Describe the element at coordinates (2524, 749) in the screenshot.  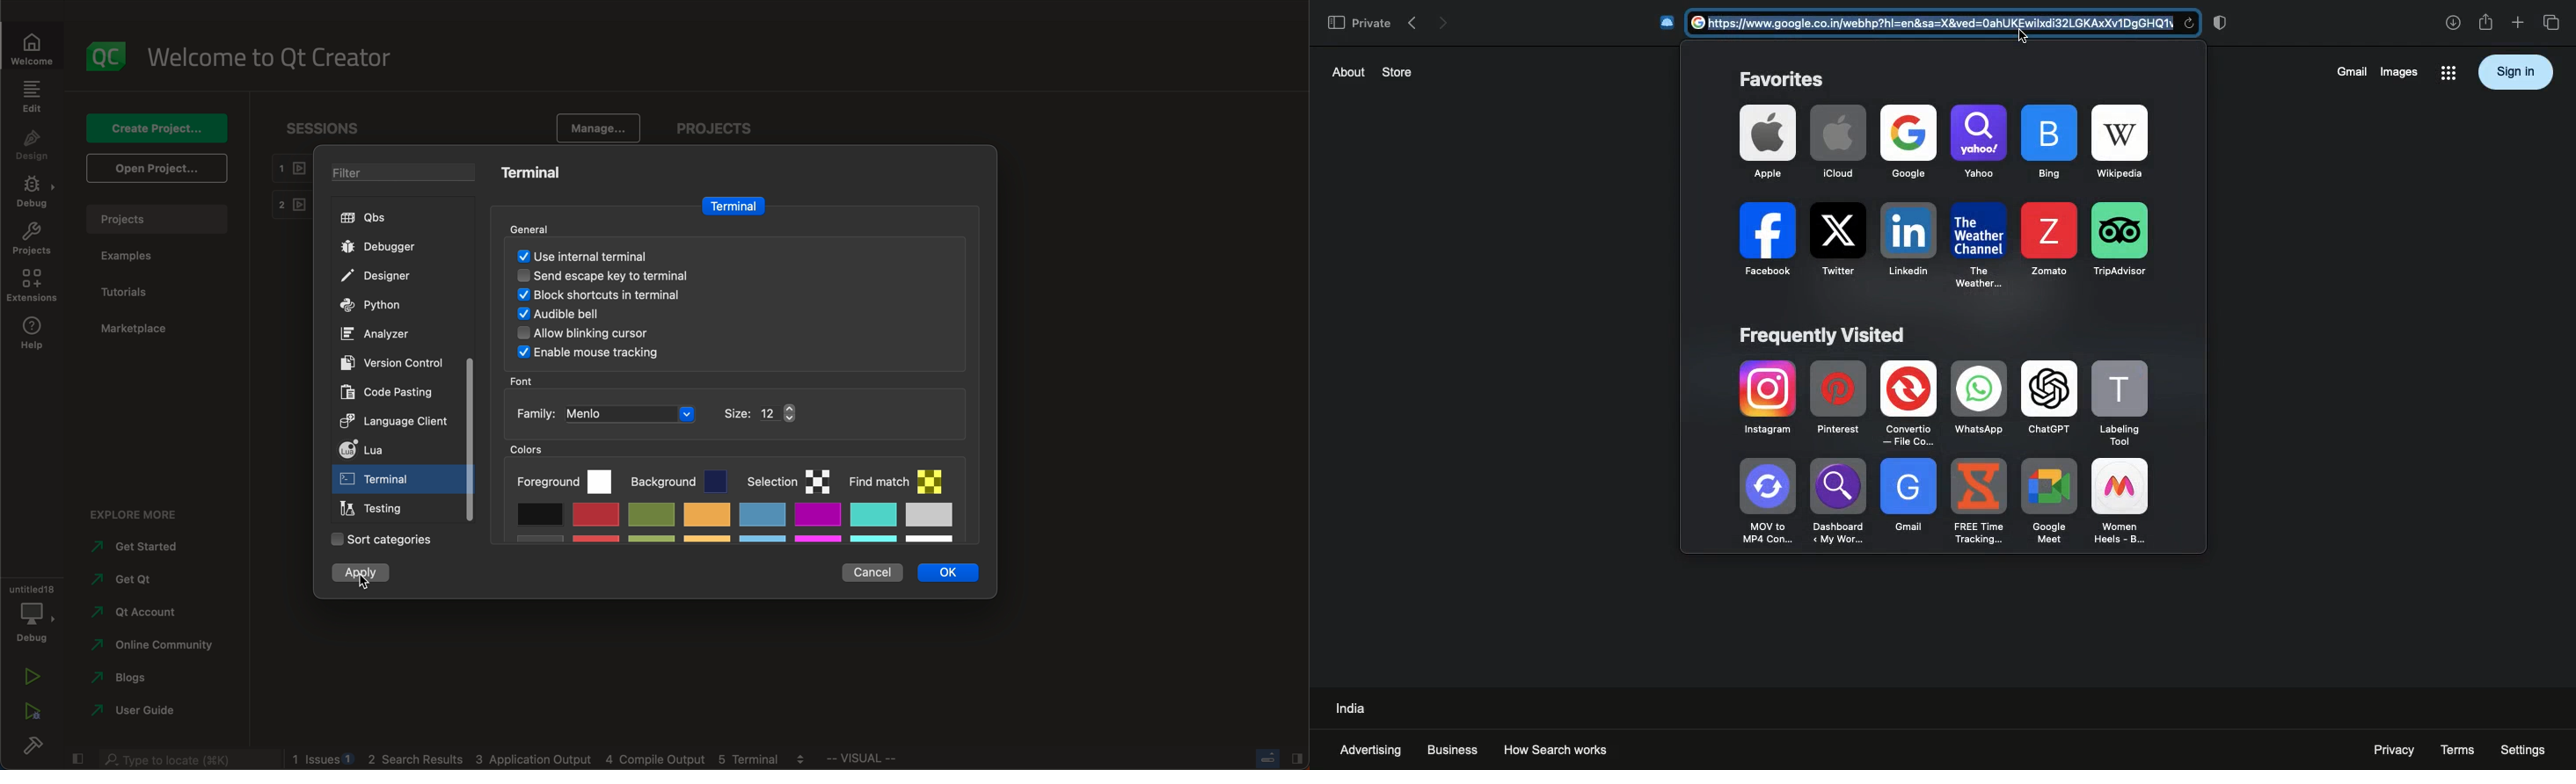
I see `settings` at that location.